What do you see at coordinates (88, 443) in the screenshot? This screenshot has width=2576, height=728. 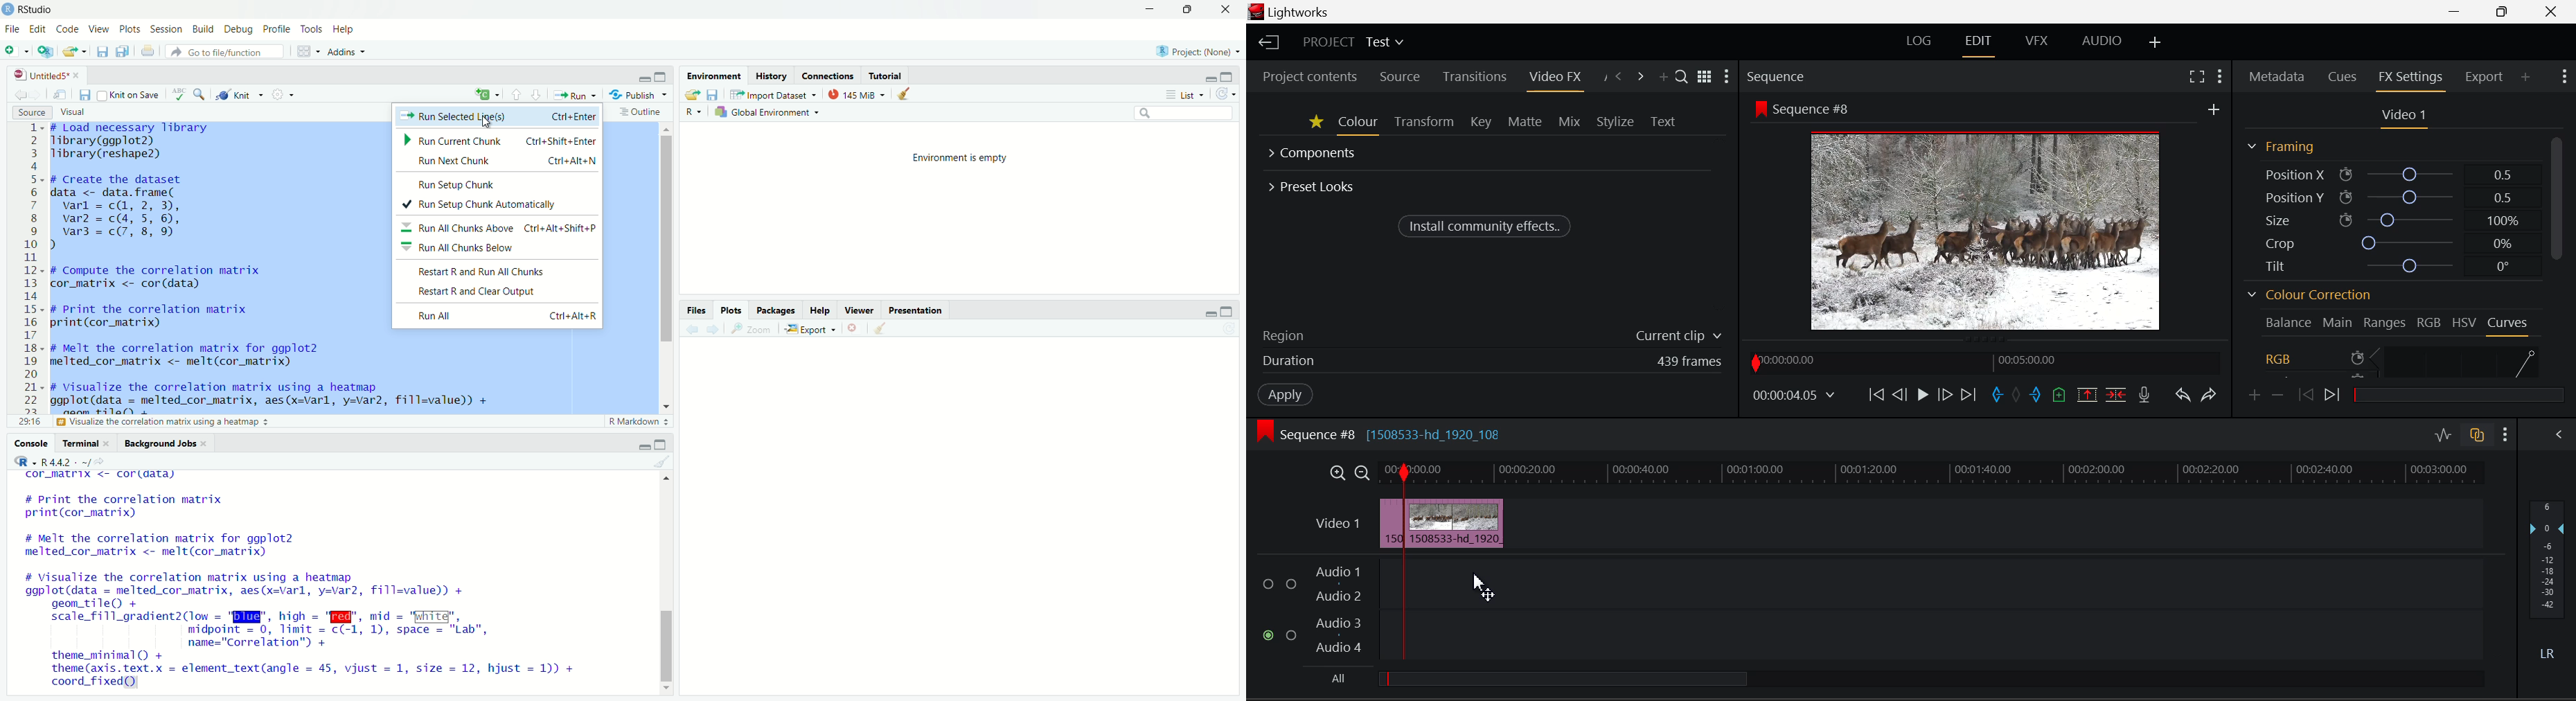 I see `terminal` at bounding box center [88, 443].